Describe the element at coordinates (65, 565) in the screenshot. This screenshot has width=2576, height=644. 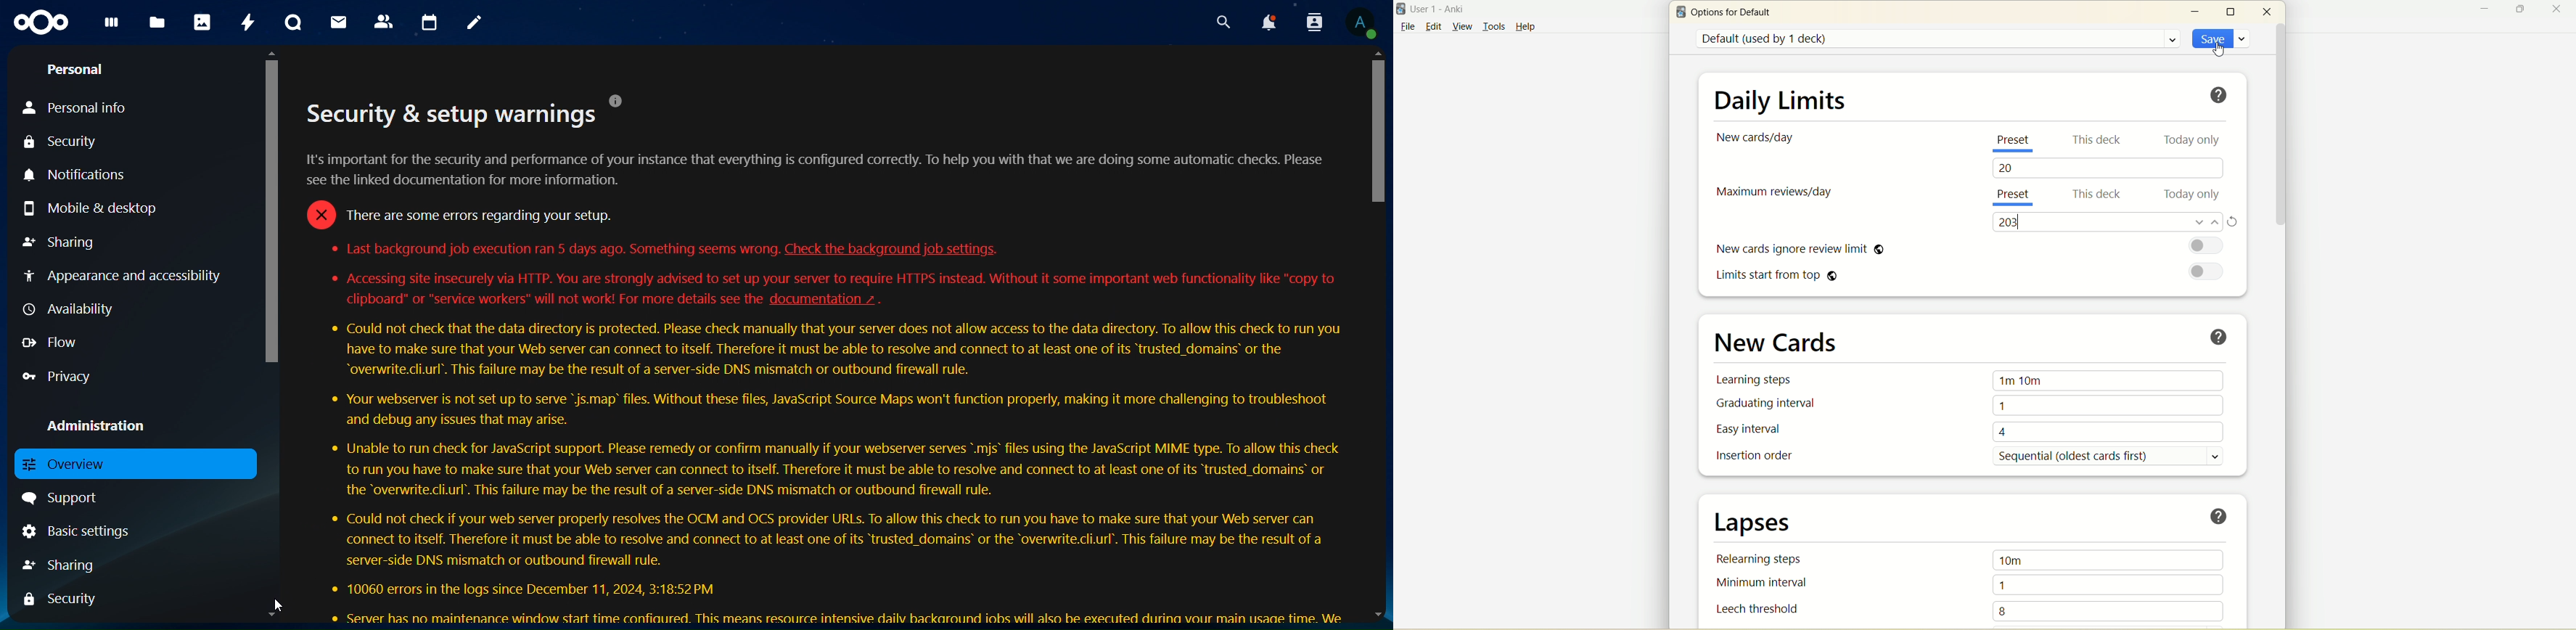
I see `sharing` at that location.